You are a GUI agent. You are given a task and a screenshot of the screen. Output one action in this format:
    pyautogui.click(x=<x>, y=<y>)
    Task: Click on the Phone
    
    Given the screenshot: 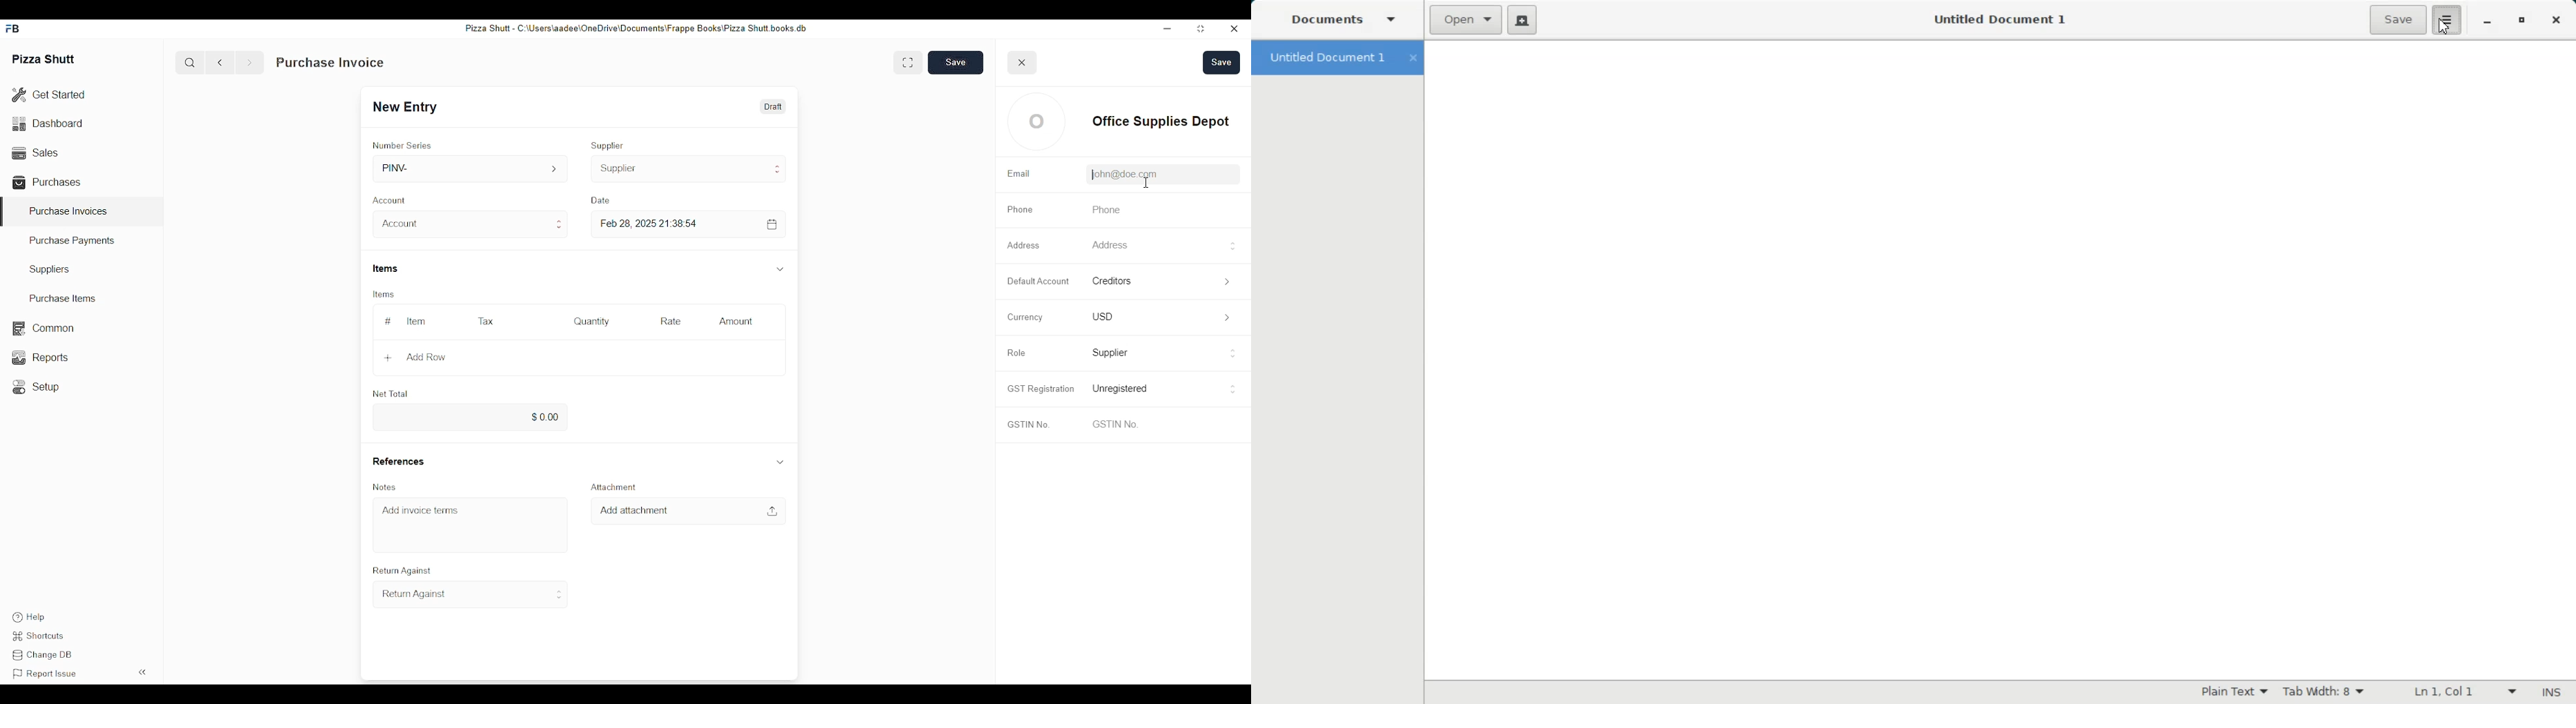 What is the action you would take?
    pyautogui.click(x=1103, y=210)
    